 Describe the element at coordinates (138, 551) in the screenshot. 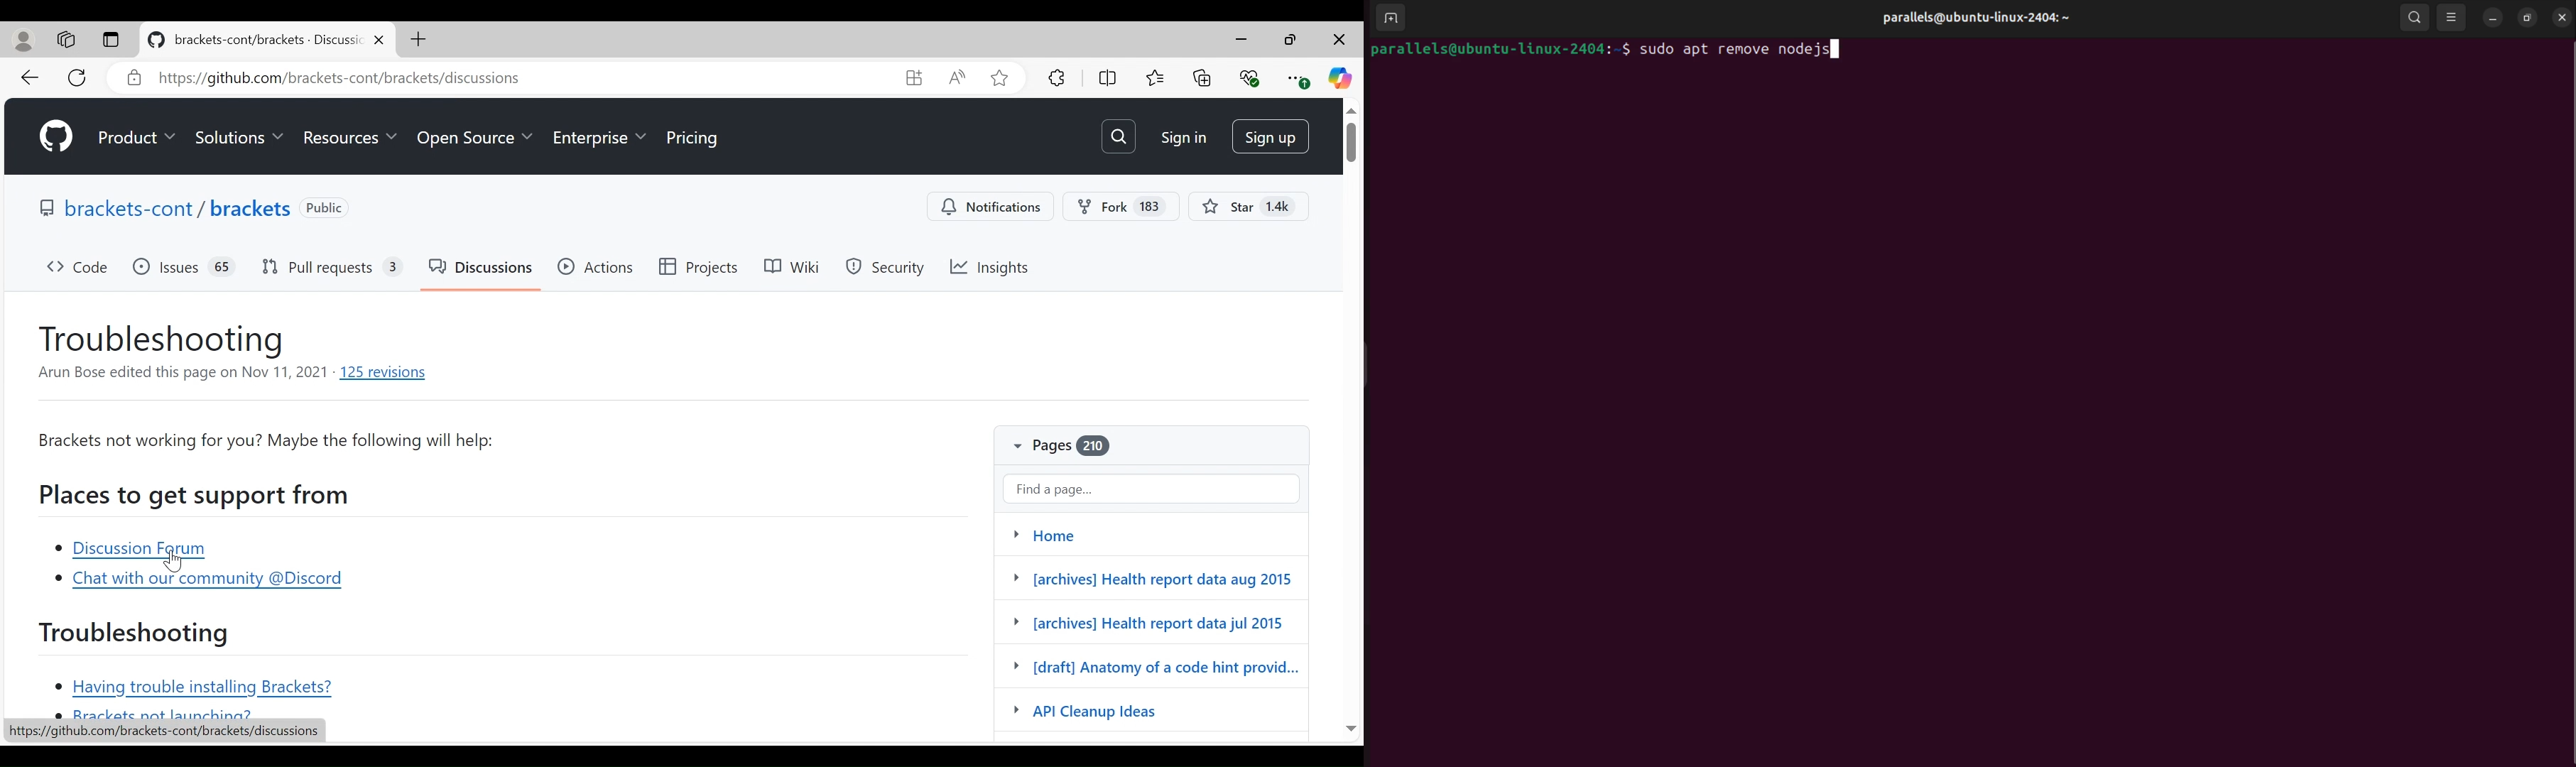

I see `Discussion Forum` at that location.